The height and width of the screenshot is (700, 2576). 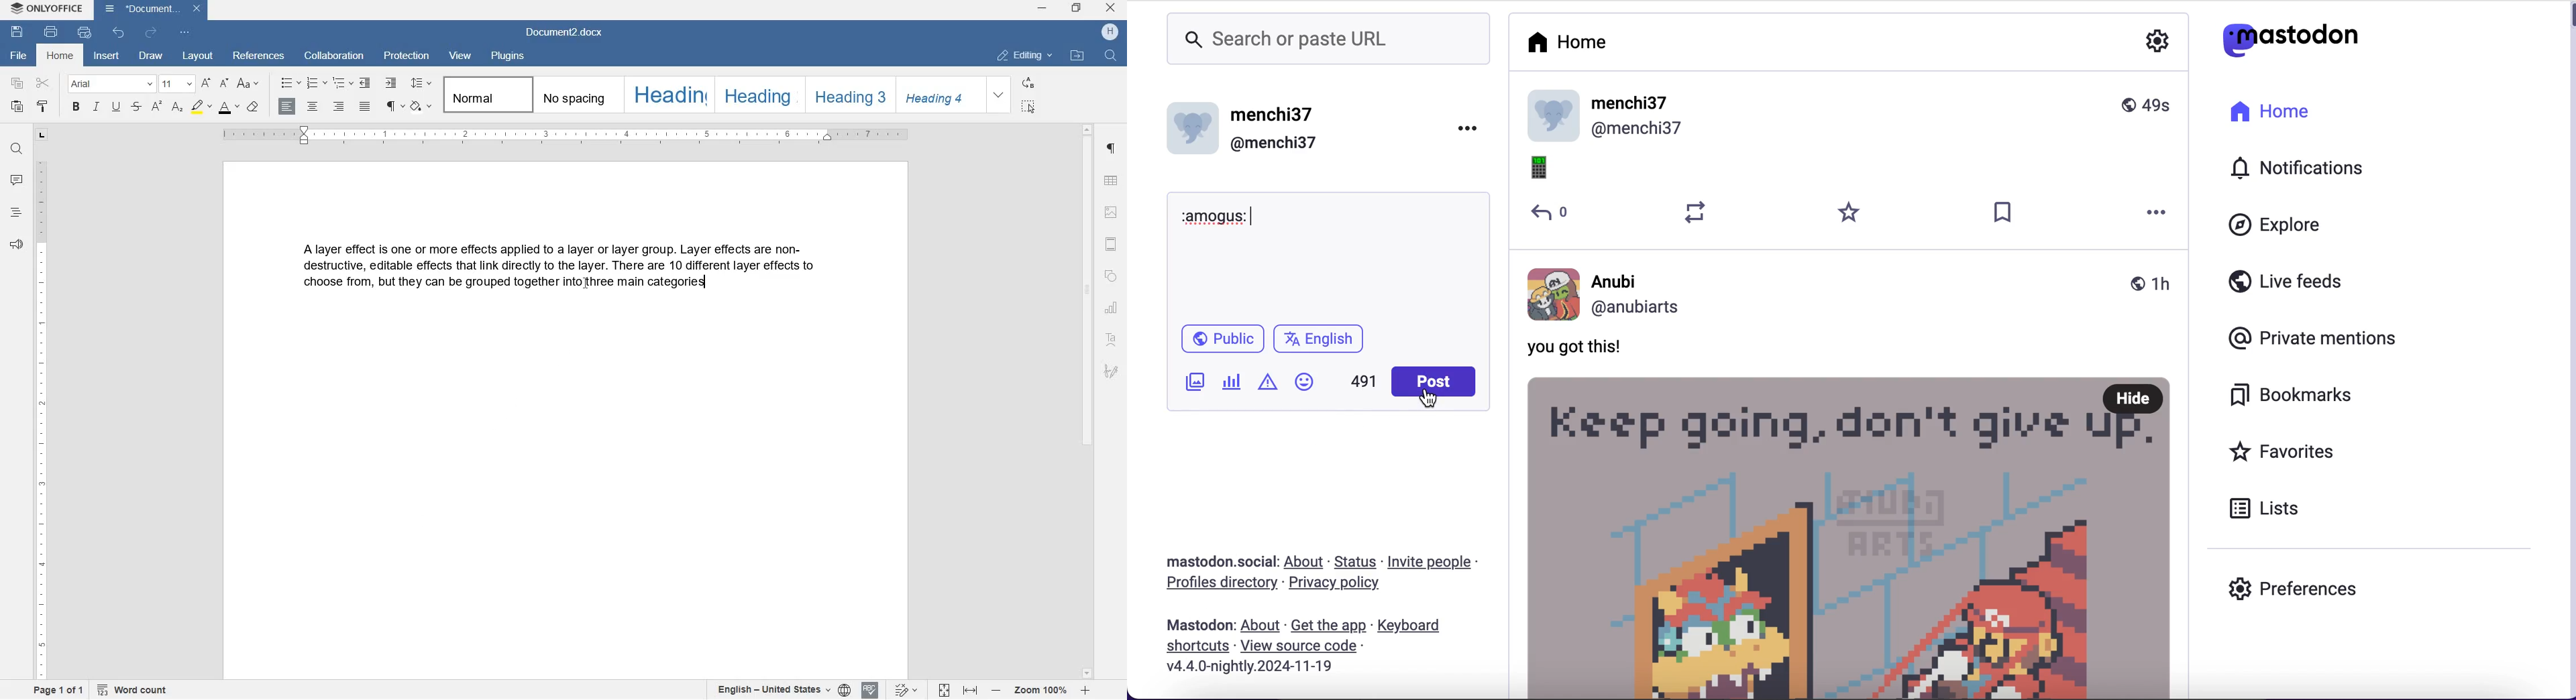 I want to click on decrement font size, so click(x=225, y=84).